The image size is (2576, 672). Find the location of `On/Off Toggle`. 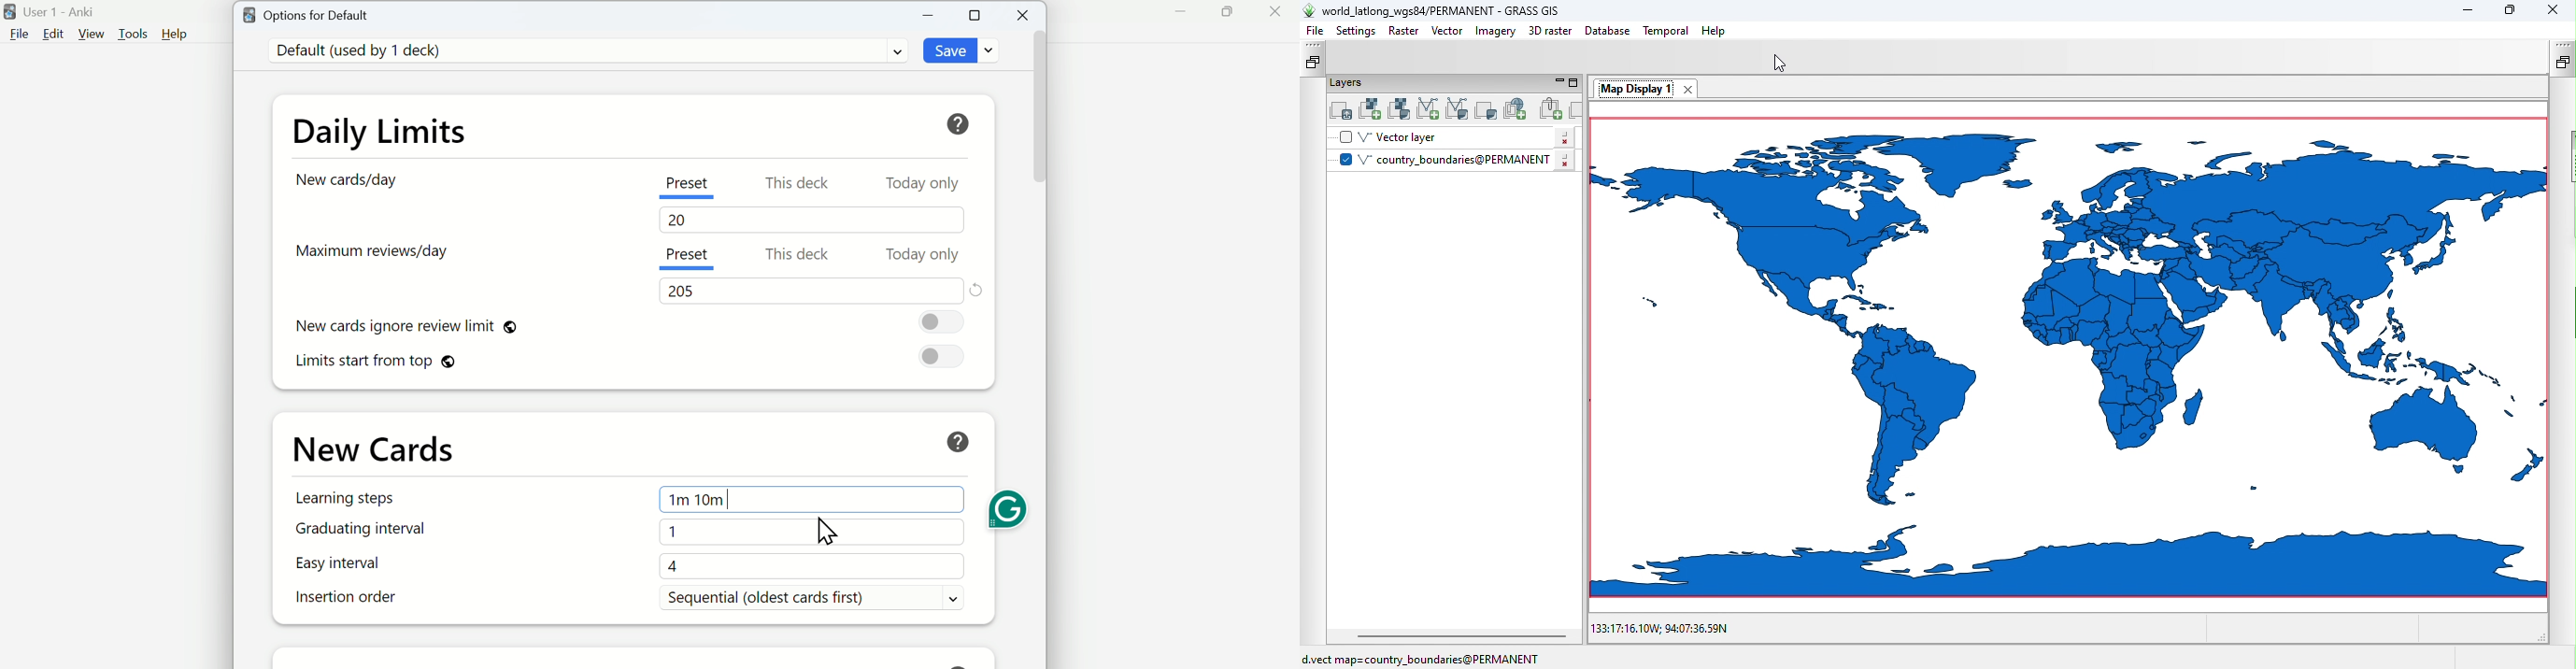

On/Off Toggle is located at coordinates (945, 322).